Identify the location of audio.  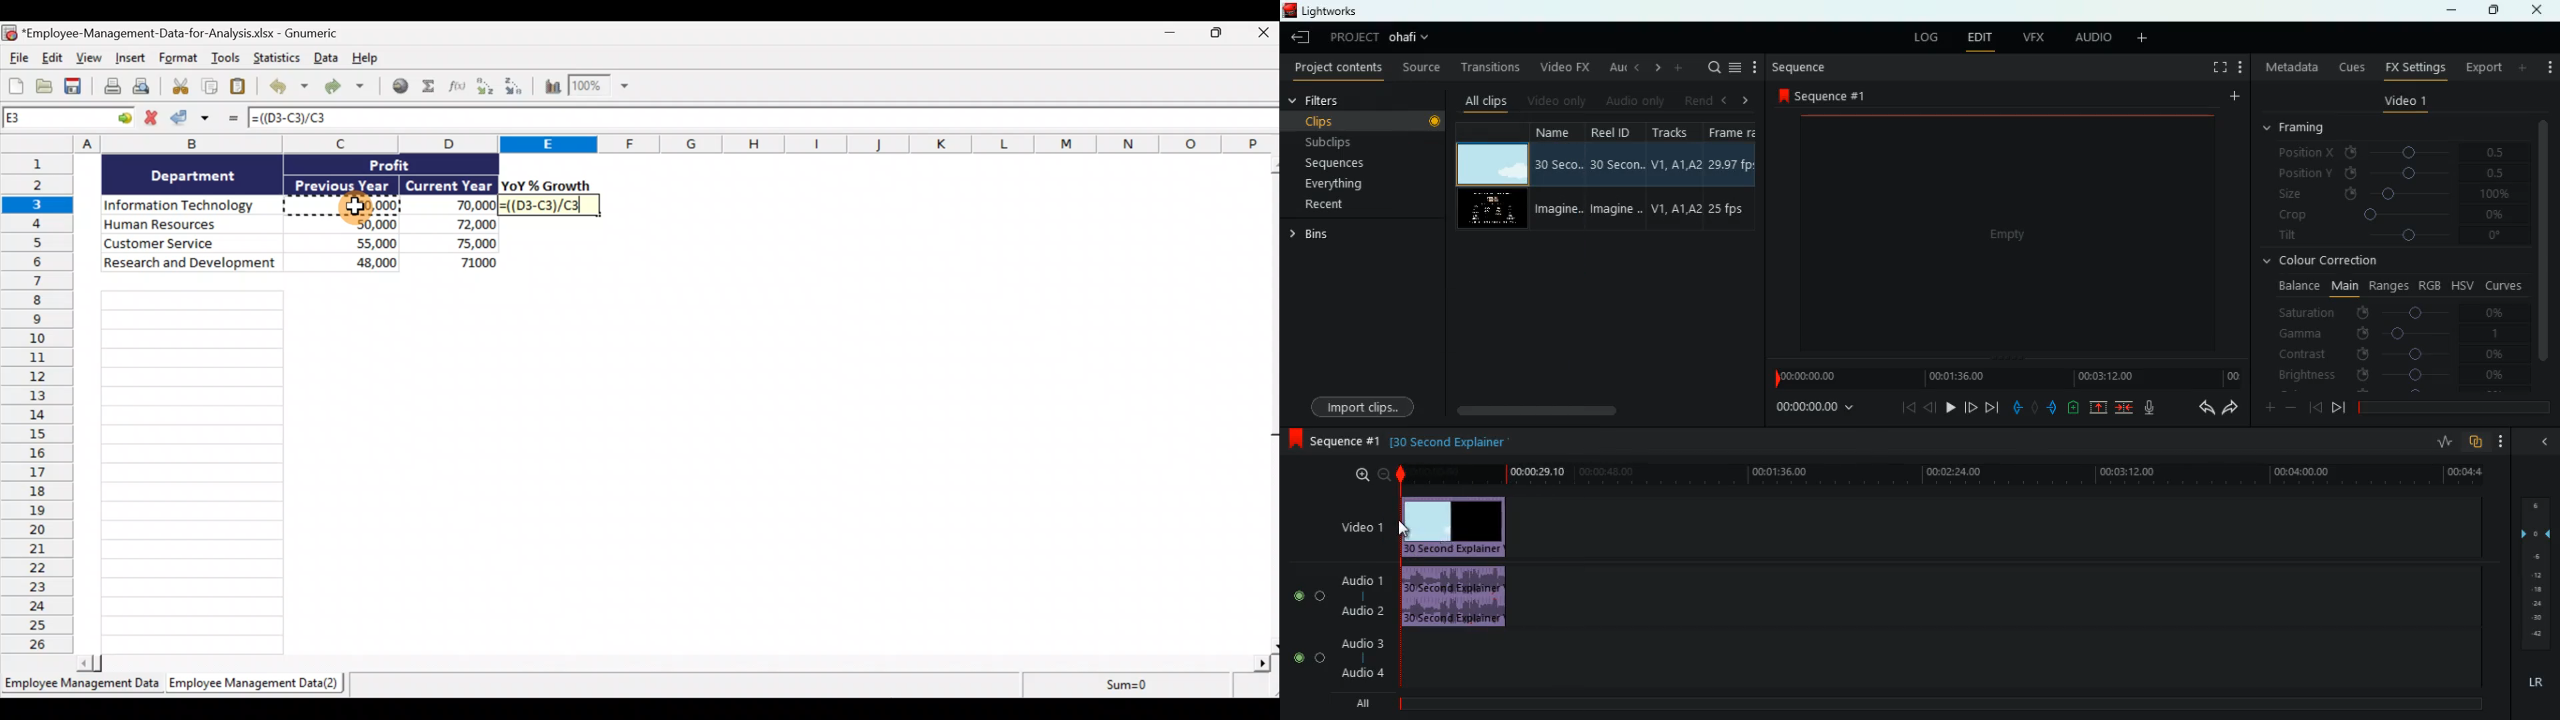
(1632, 100).